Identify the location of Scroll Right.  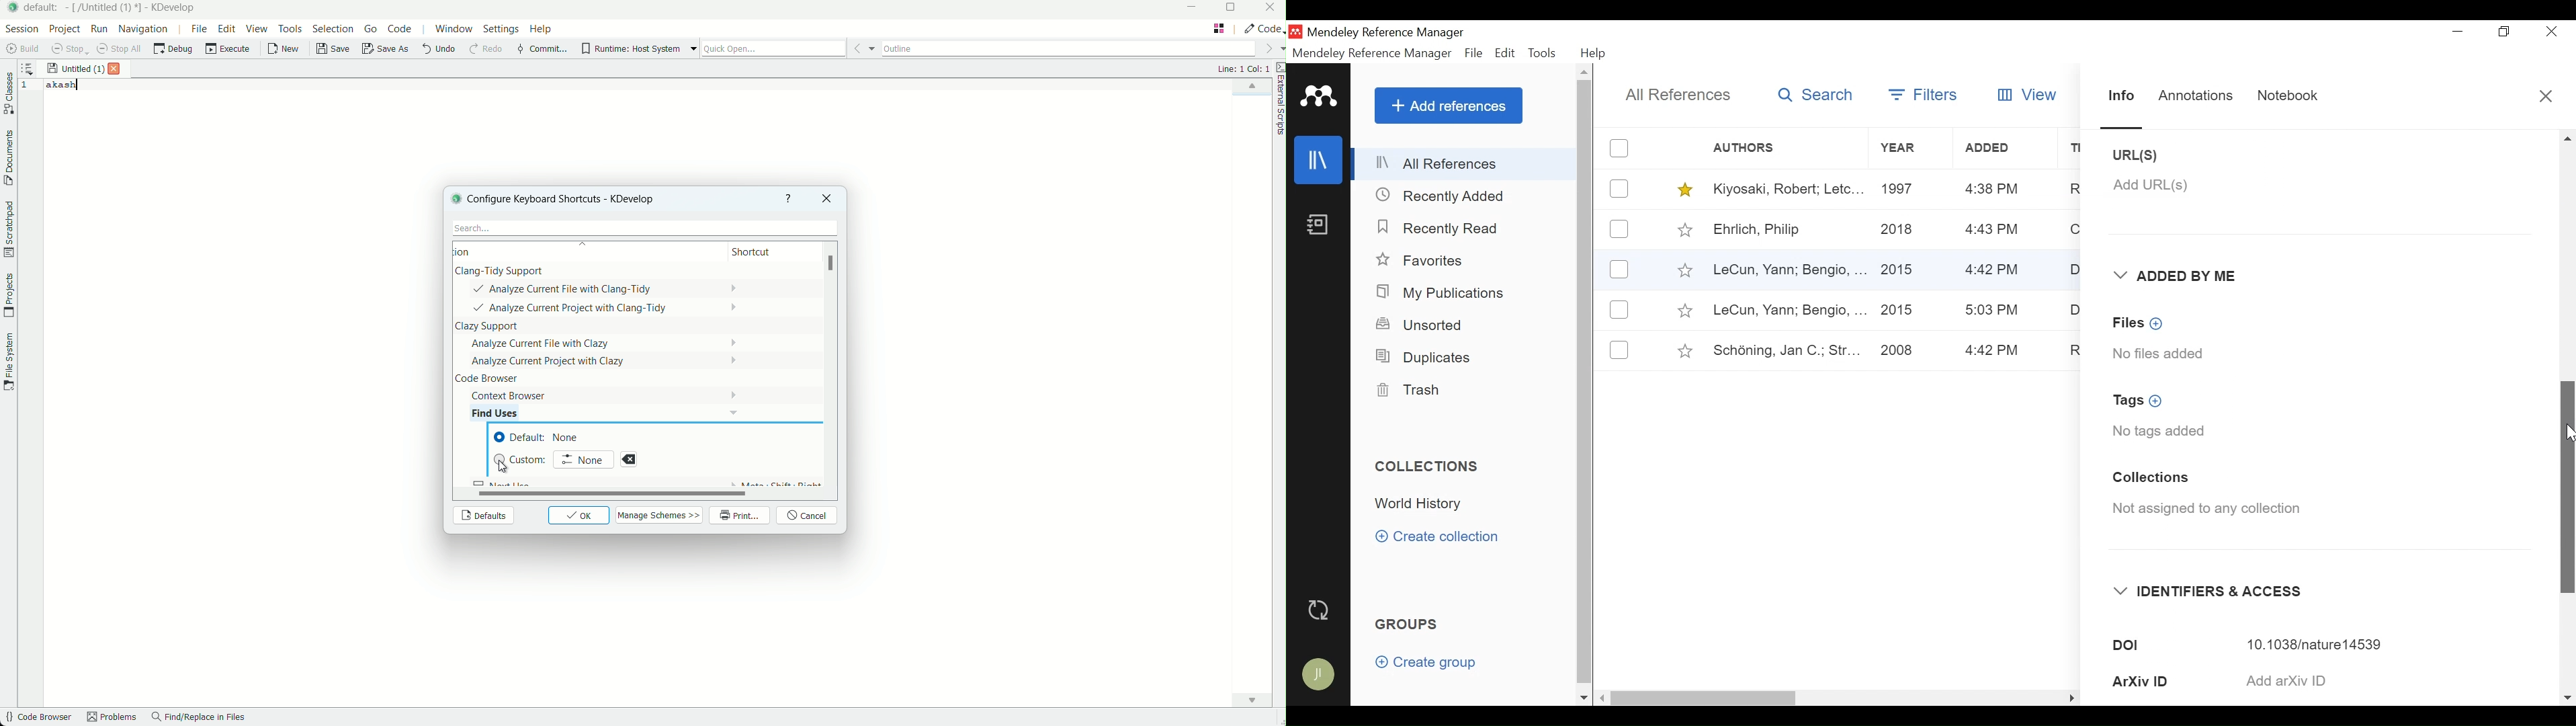
(1603, 698).